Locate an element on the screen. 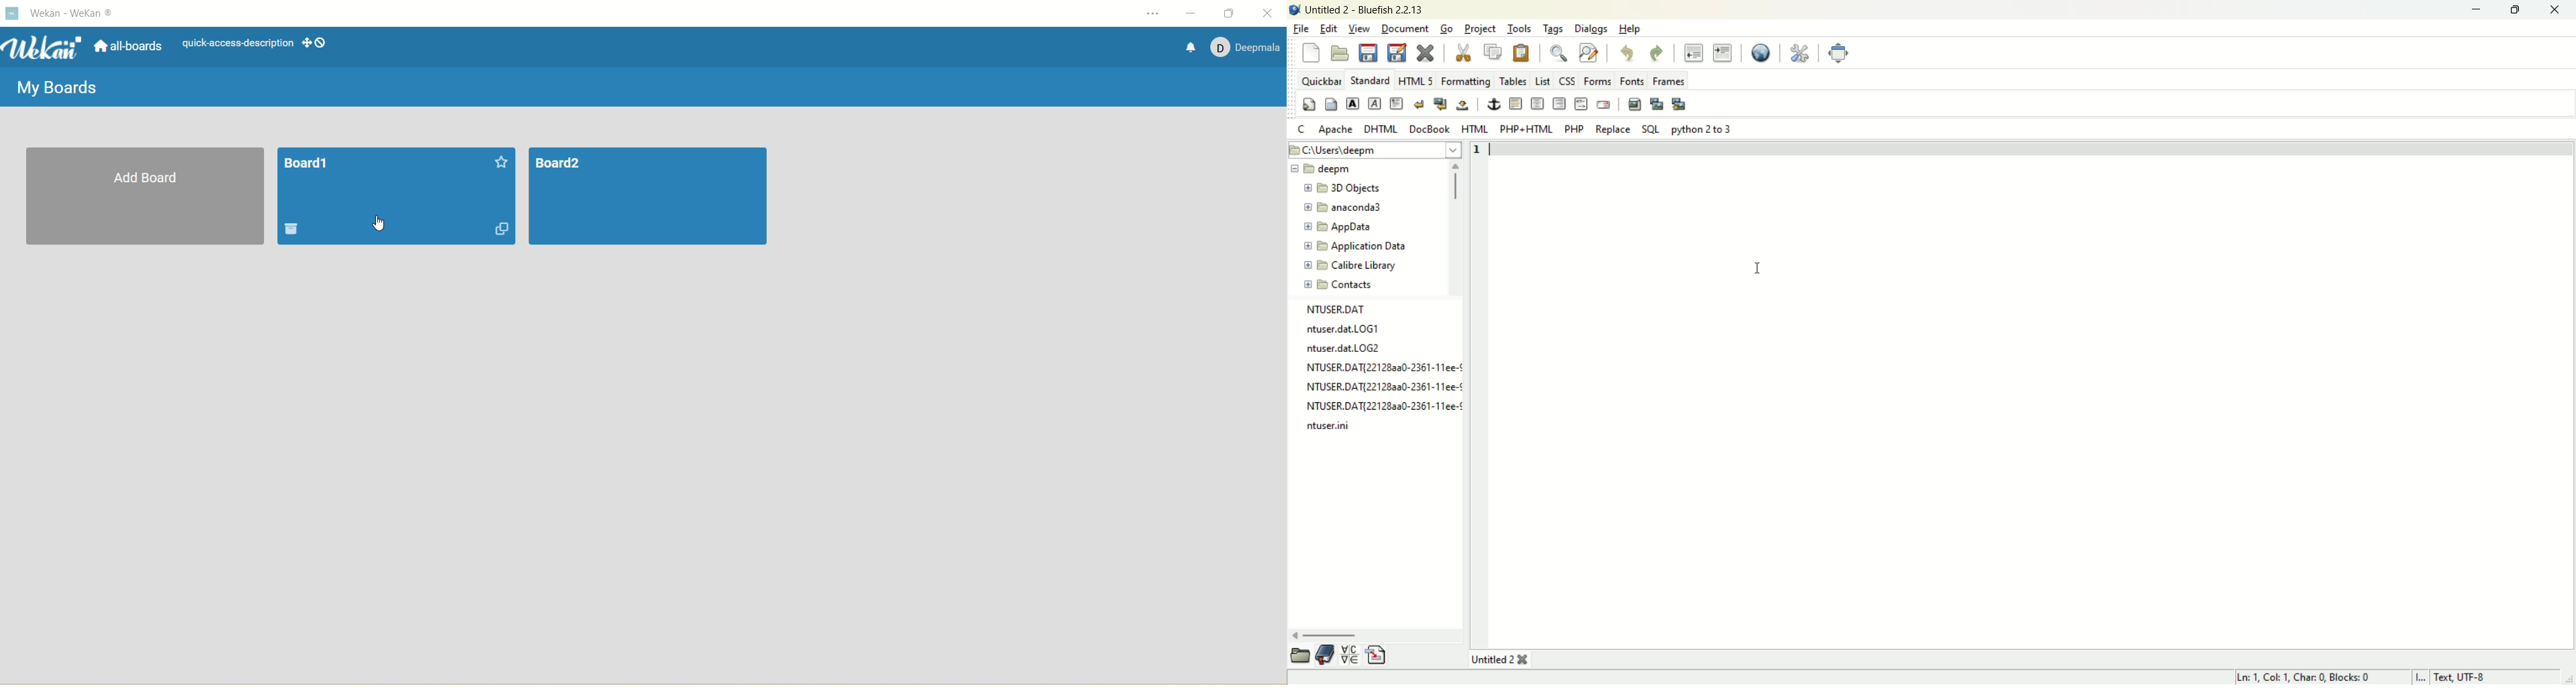  edit preferences is located at coordinates (1800, 51).